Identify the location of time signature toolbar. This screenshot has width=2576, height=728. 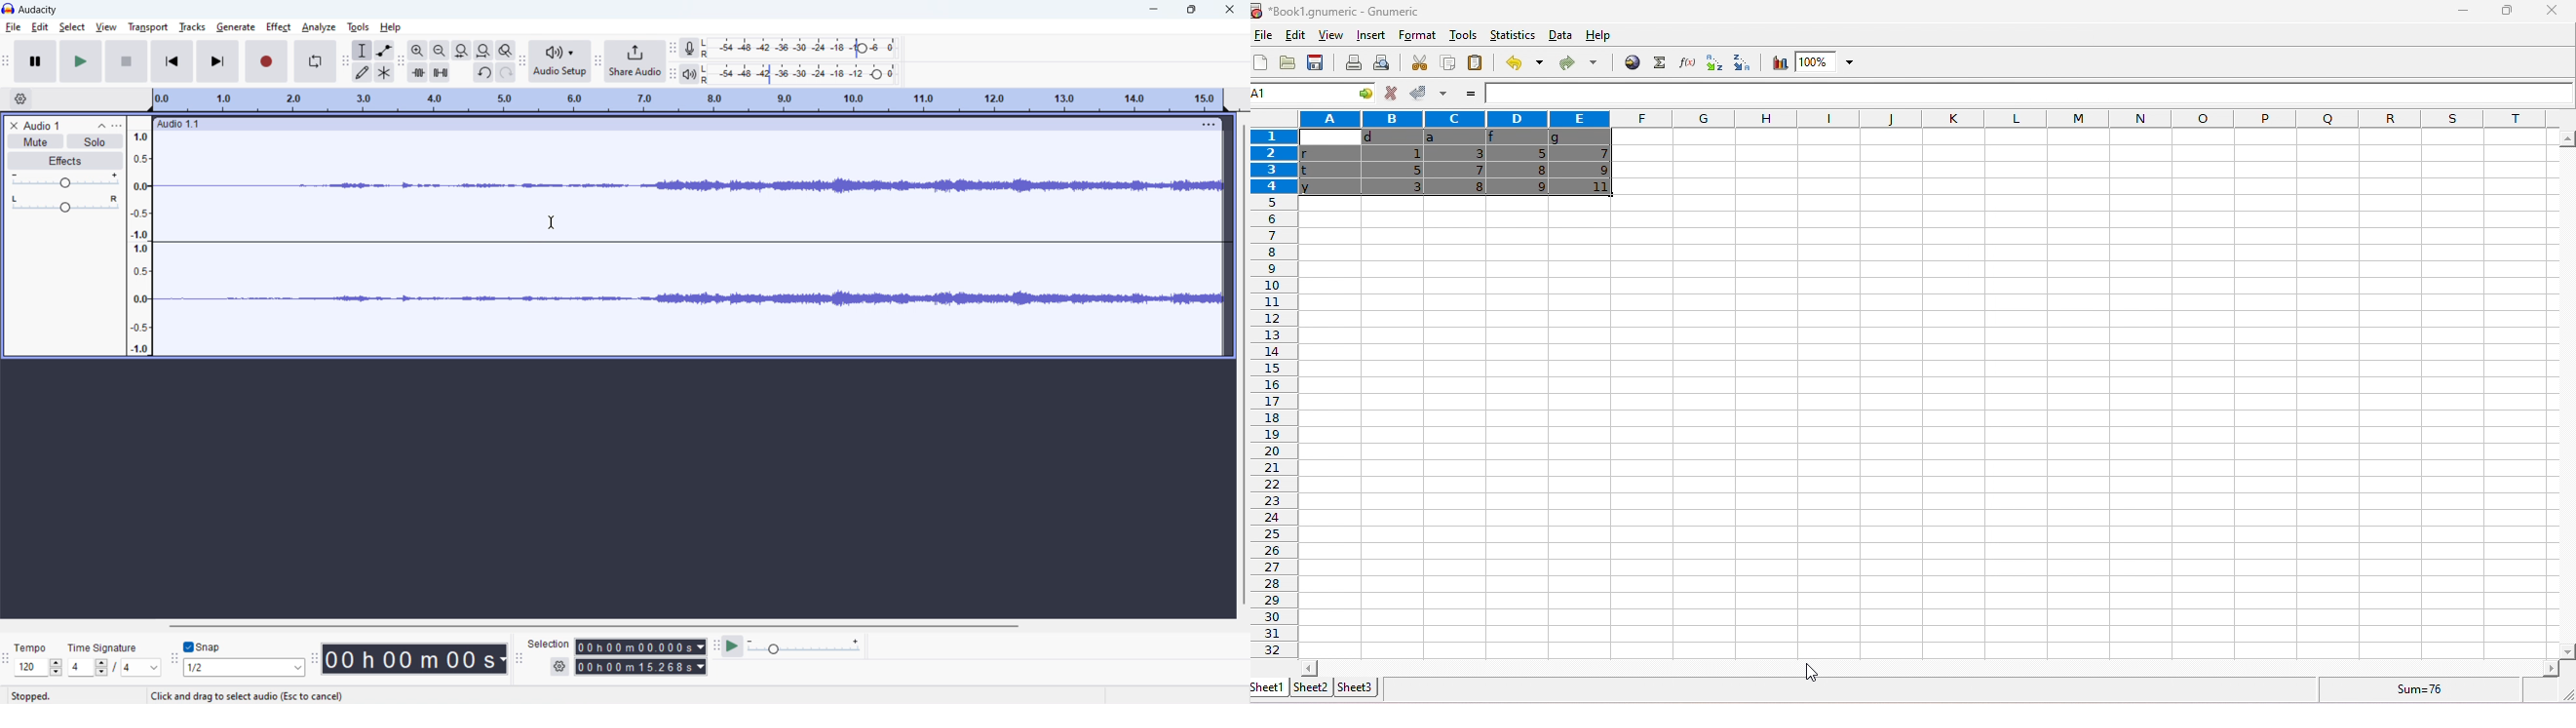
(6, 659).